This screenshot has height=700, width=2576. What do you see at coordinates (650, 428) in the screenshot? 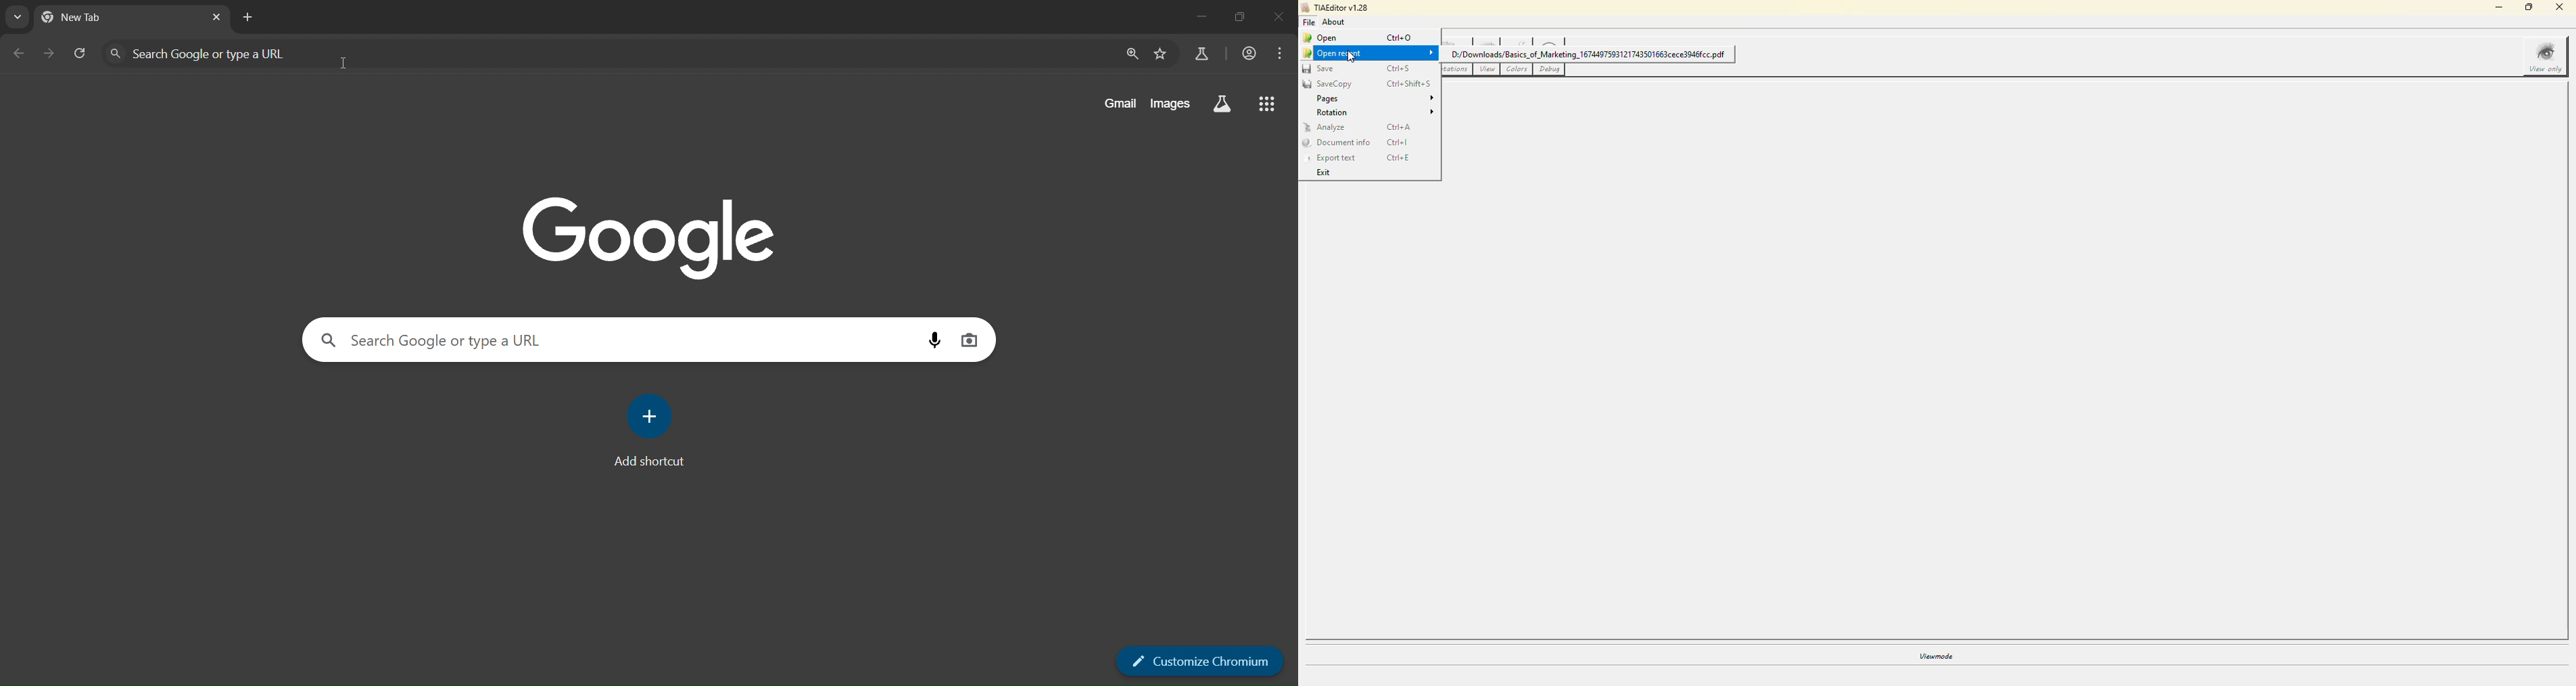
I see `Add shortcut` at bounding box center [650, 428].